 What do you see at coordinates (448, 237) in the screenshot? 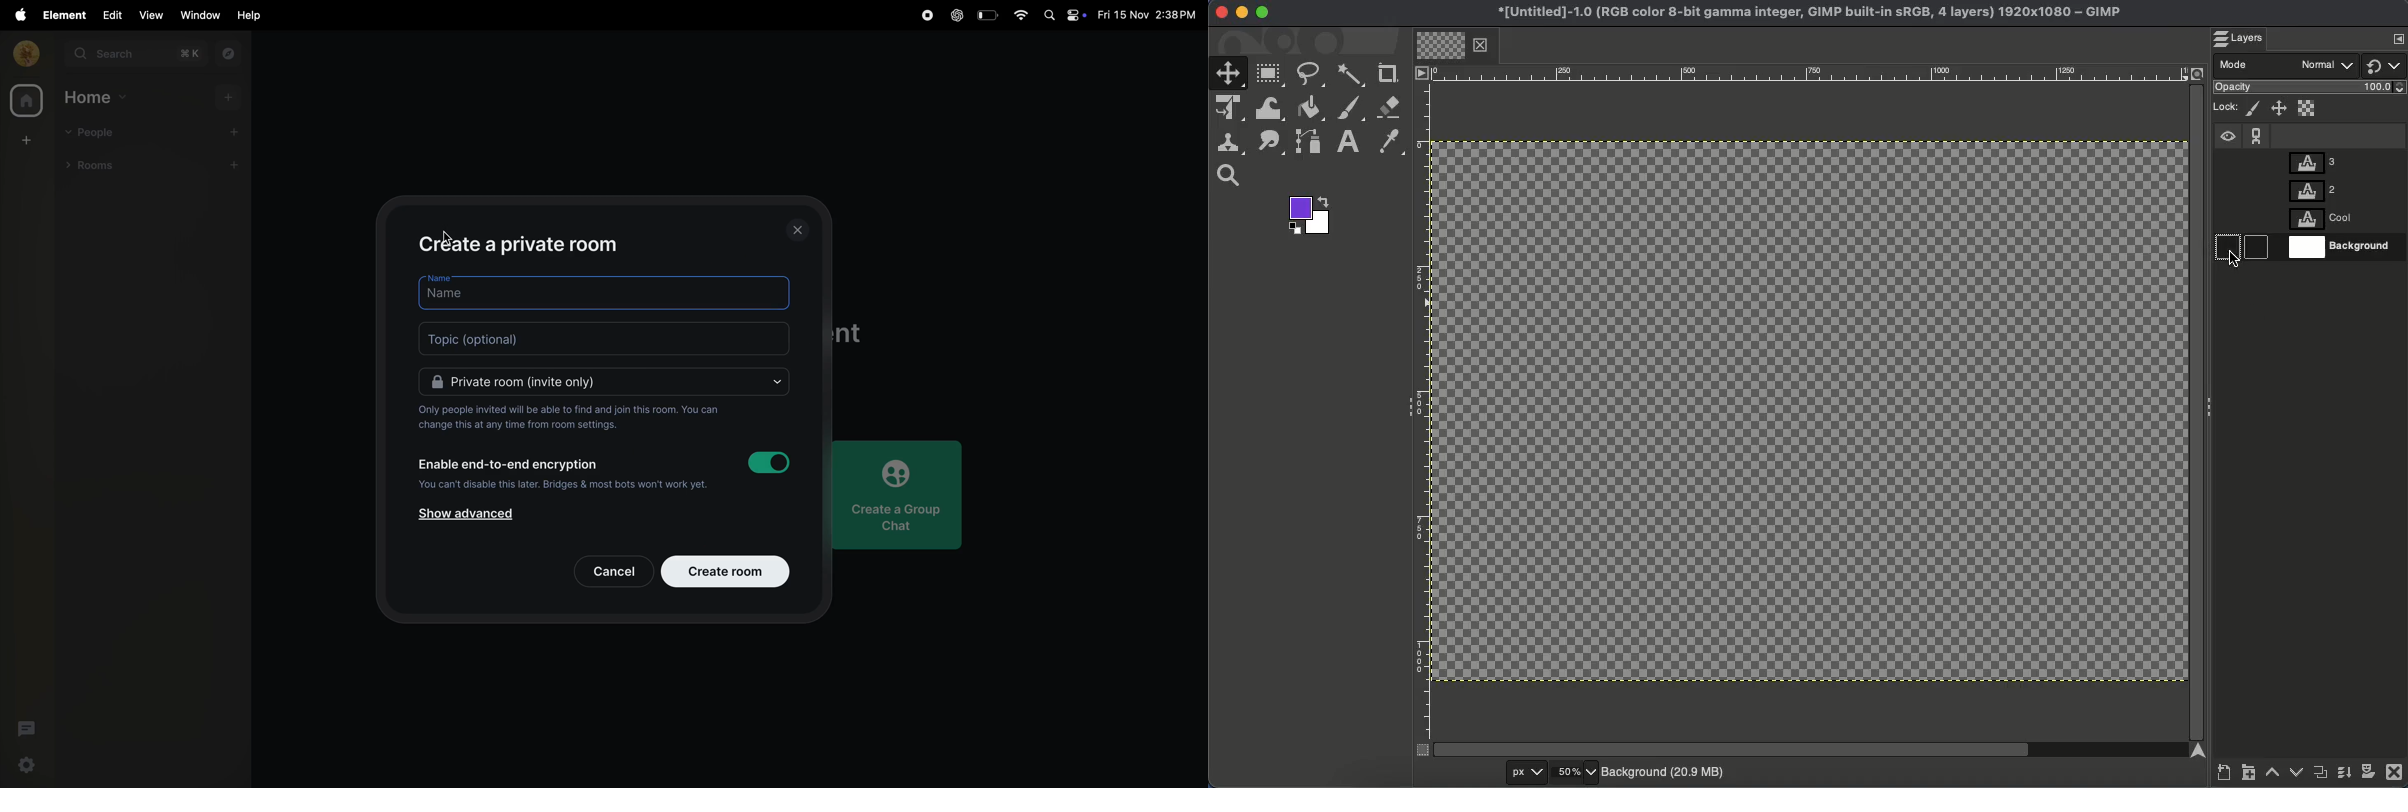
I see `cursor` at bounding box center [448, 237].